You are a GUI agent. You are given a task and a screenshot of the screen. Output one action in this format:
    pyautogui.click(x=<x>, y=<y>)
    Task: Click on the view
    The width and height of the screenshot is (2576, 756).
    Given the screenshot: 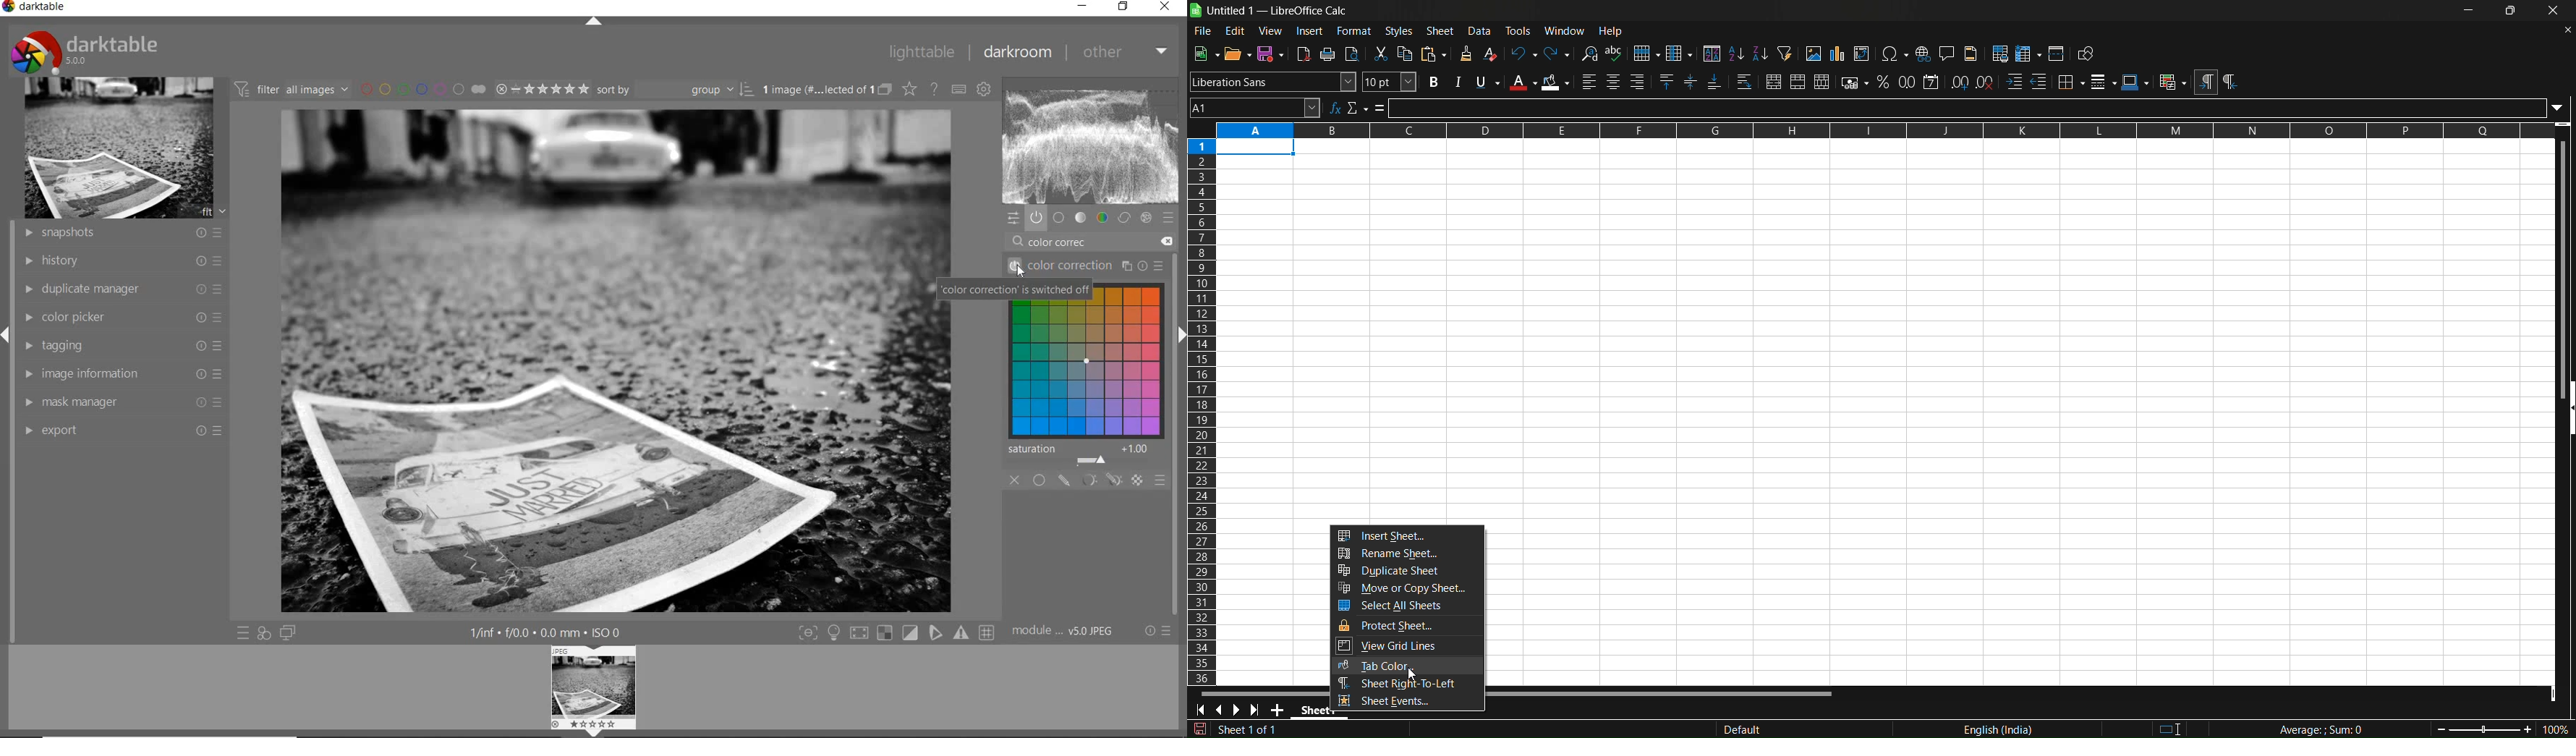 What is the action you would take?
    pyautogui.click(x=1272, y=30)
    